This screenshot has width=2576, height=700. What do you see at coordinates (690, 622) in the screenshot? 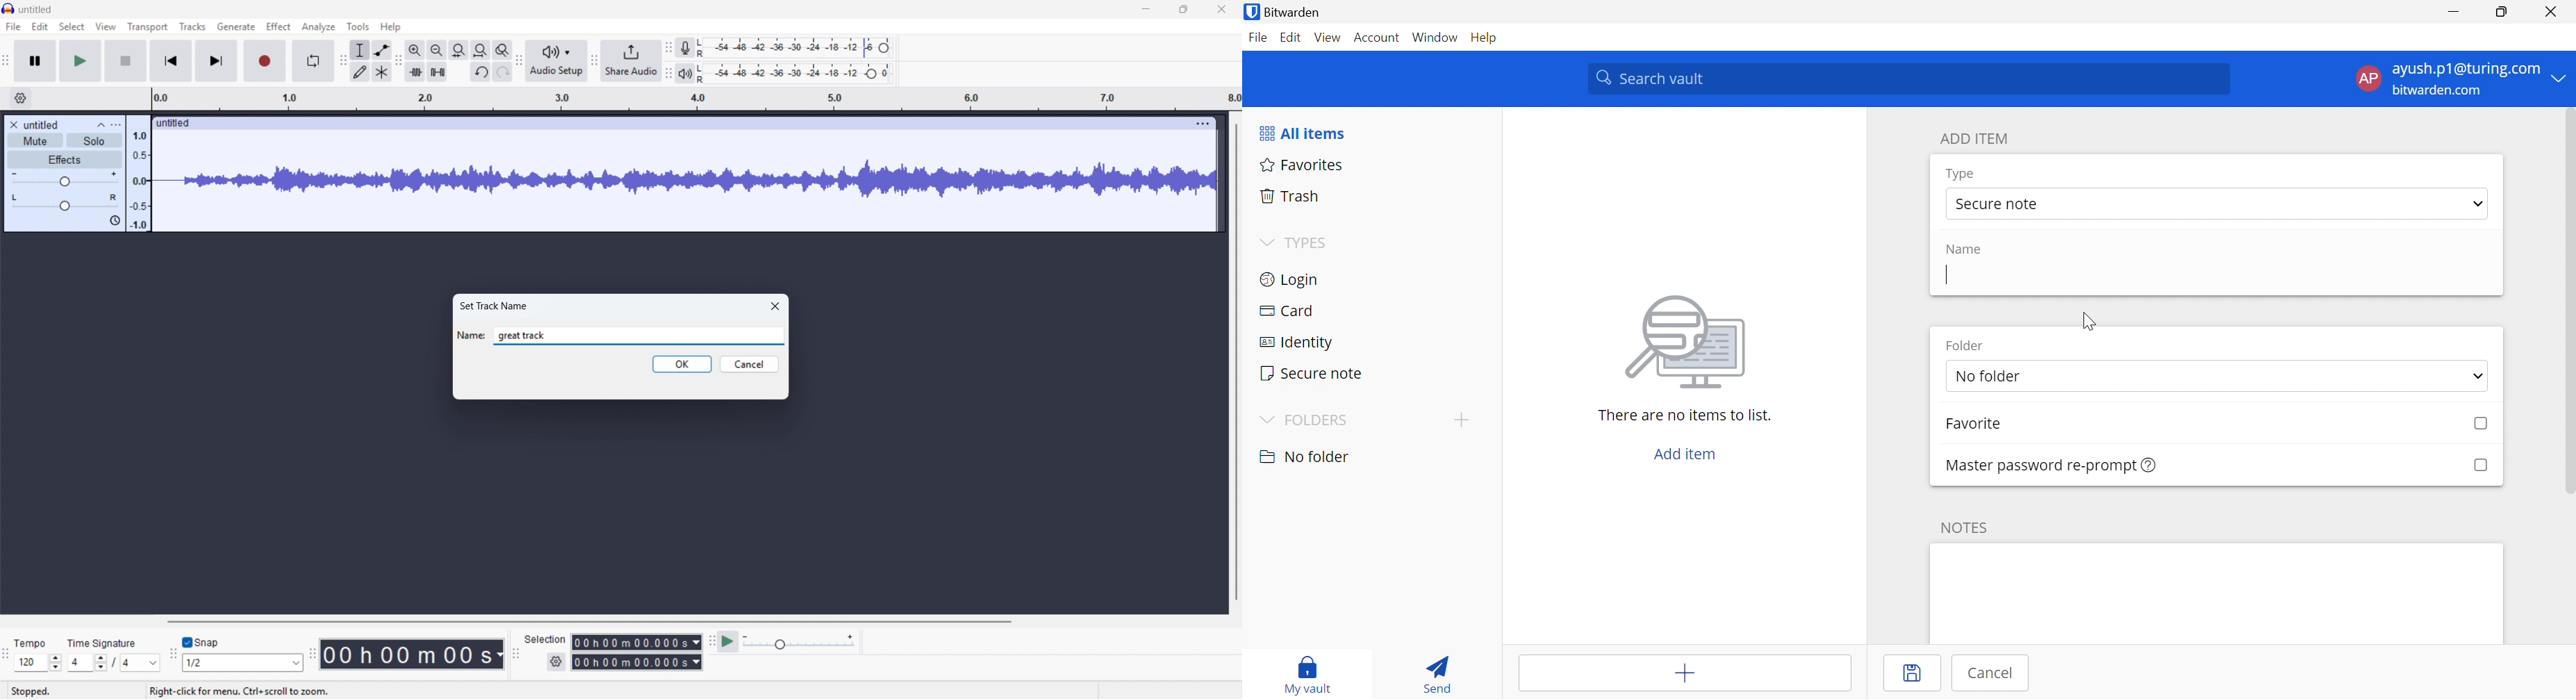
I see `Horizontal scroll bar` at bounding box center [690, 622].